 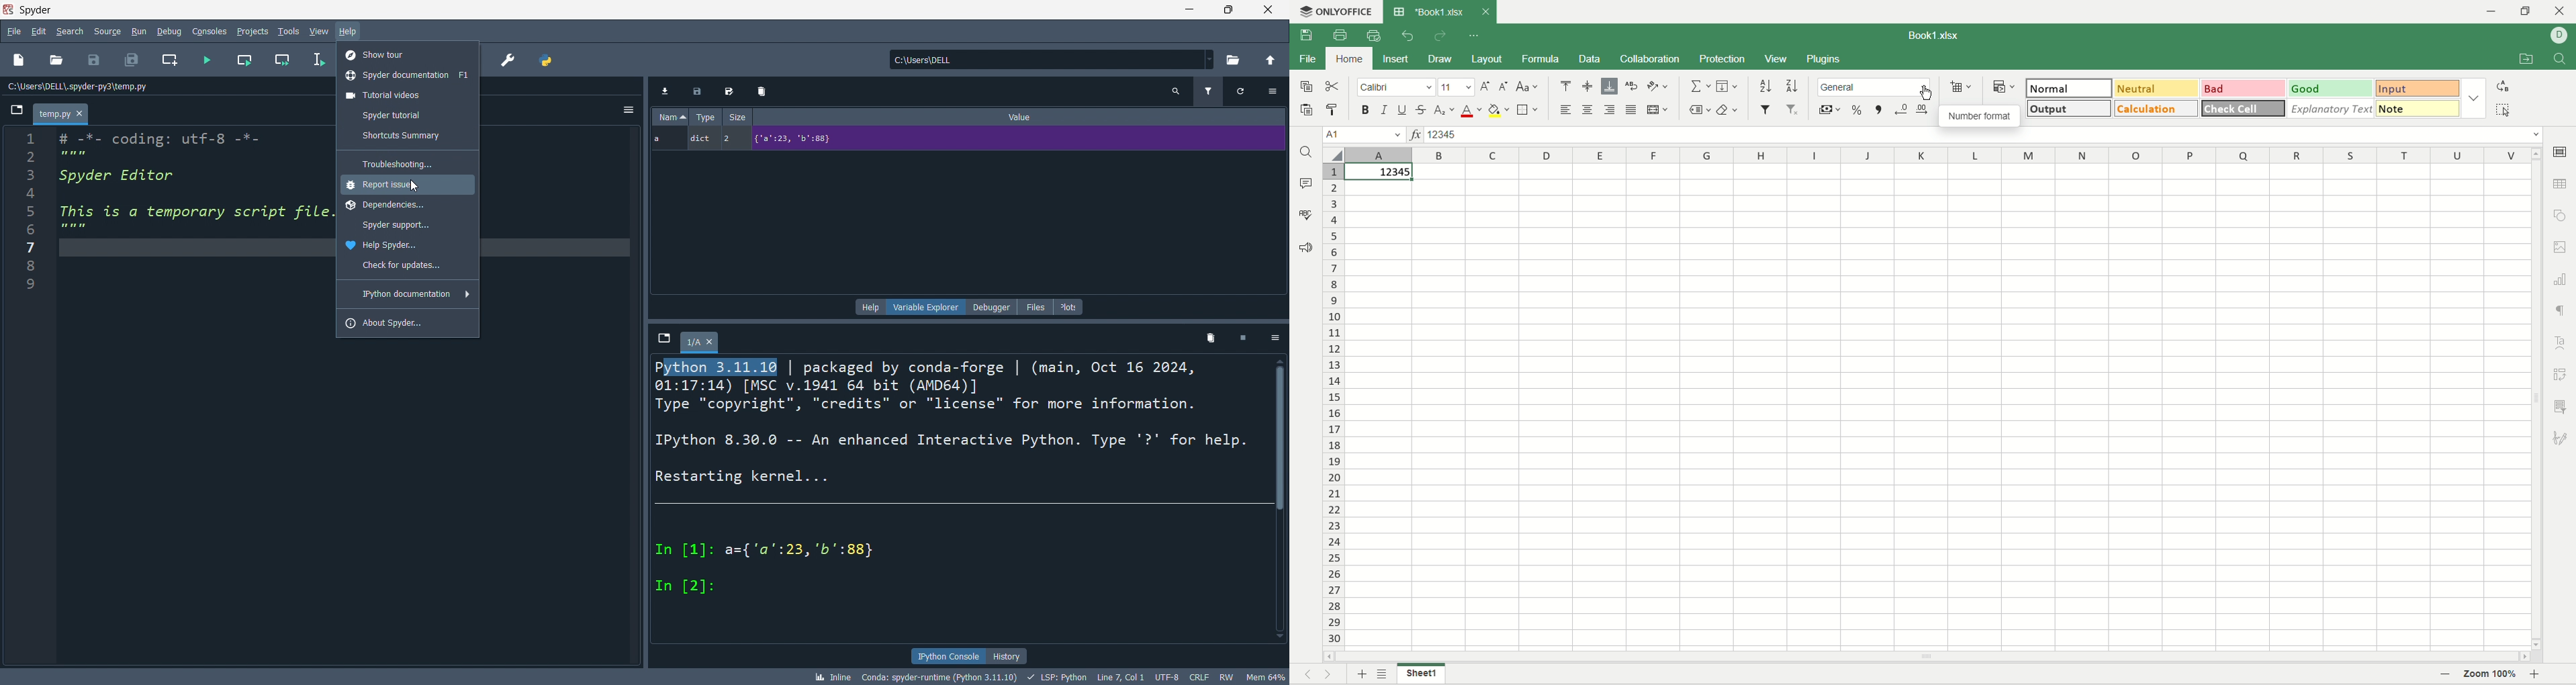 What do you see at coordinates (1242, 336) in the screenshot?
I see `Pause ` at bounding box center [1242, 336].